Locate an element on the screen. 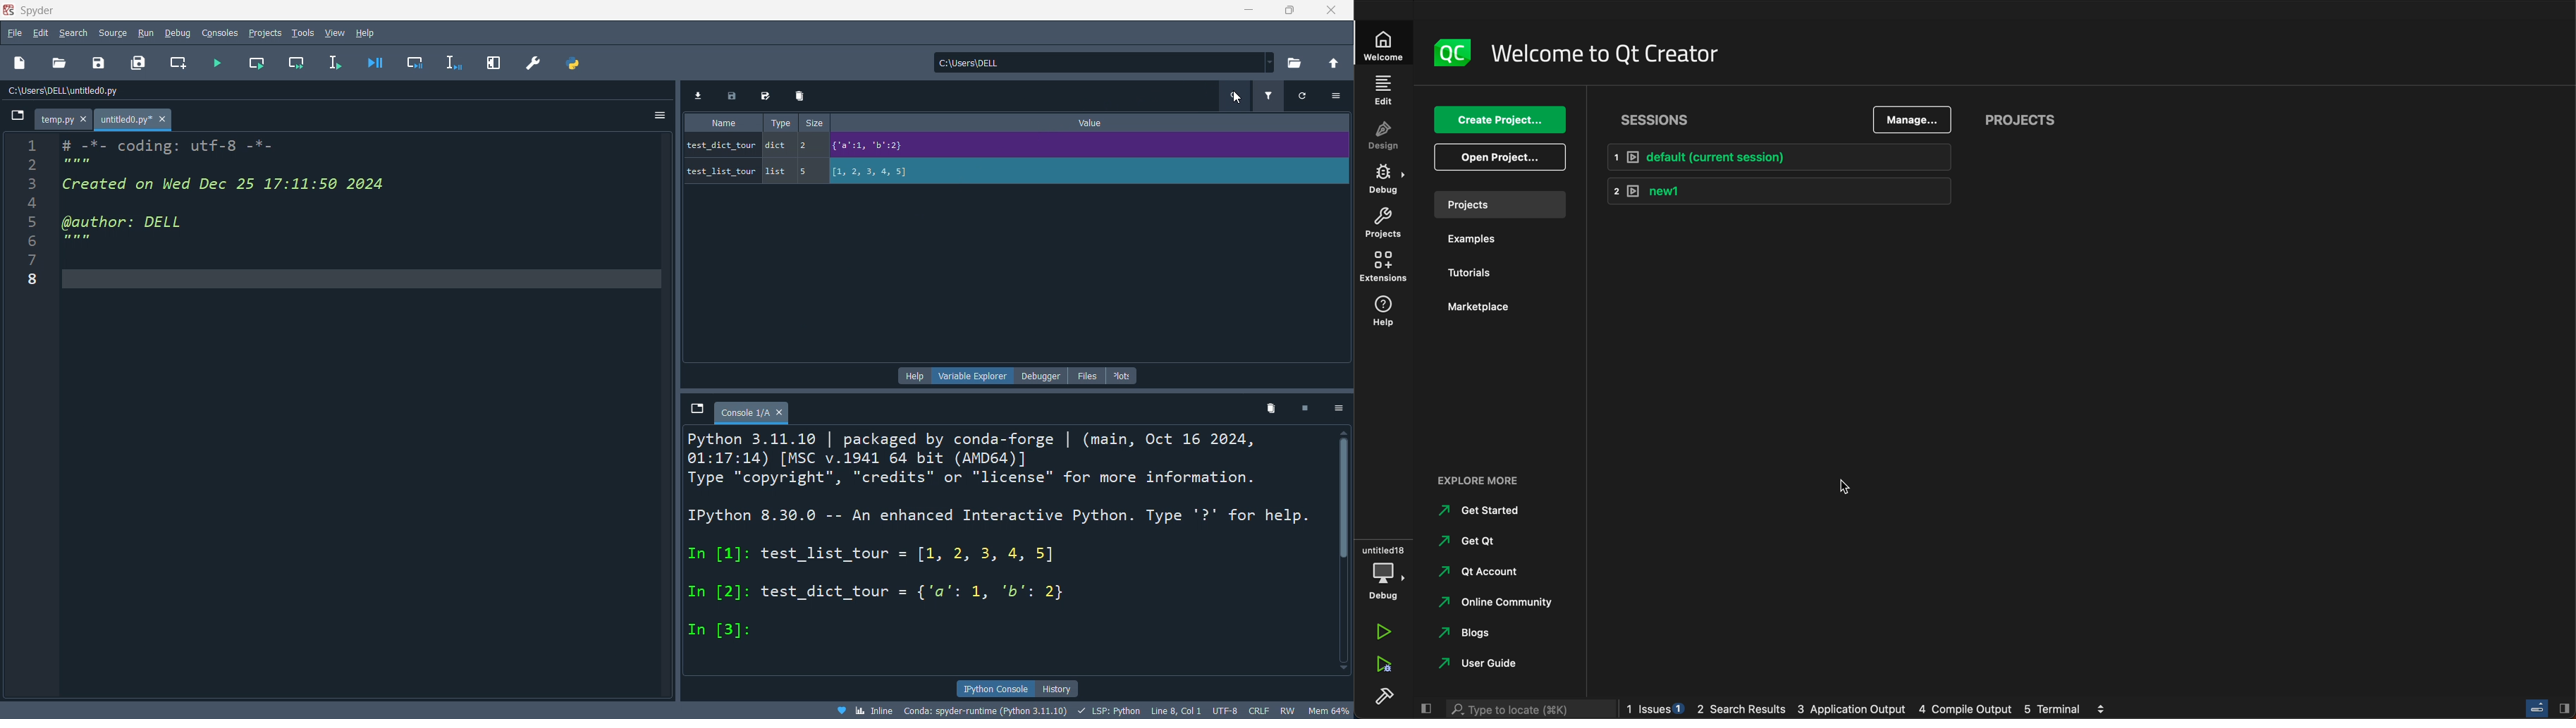 This screenshot has height=728, width=2576. line number is located at coordinates (31, 419).